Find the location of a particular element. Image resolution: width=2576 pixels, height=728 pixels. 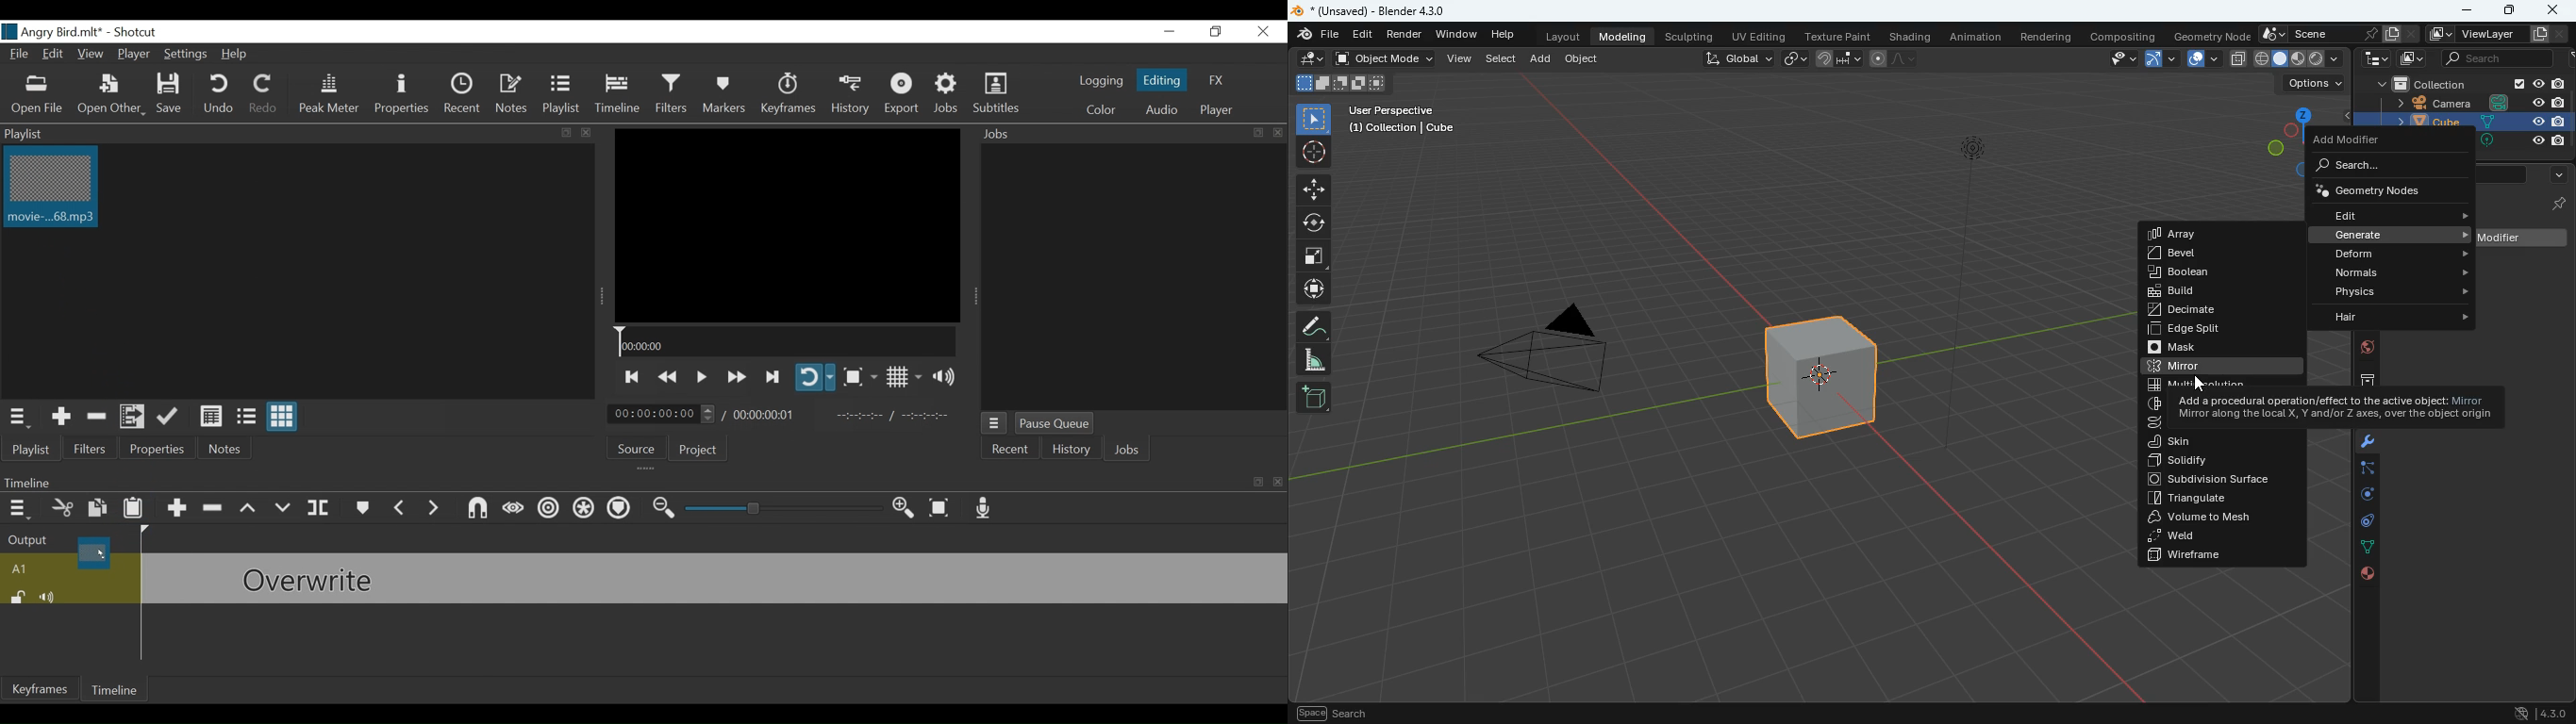

resize is located at coordinates (1257, 482).